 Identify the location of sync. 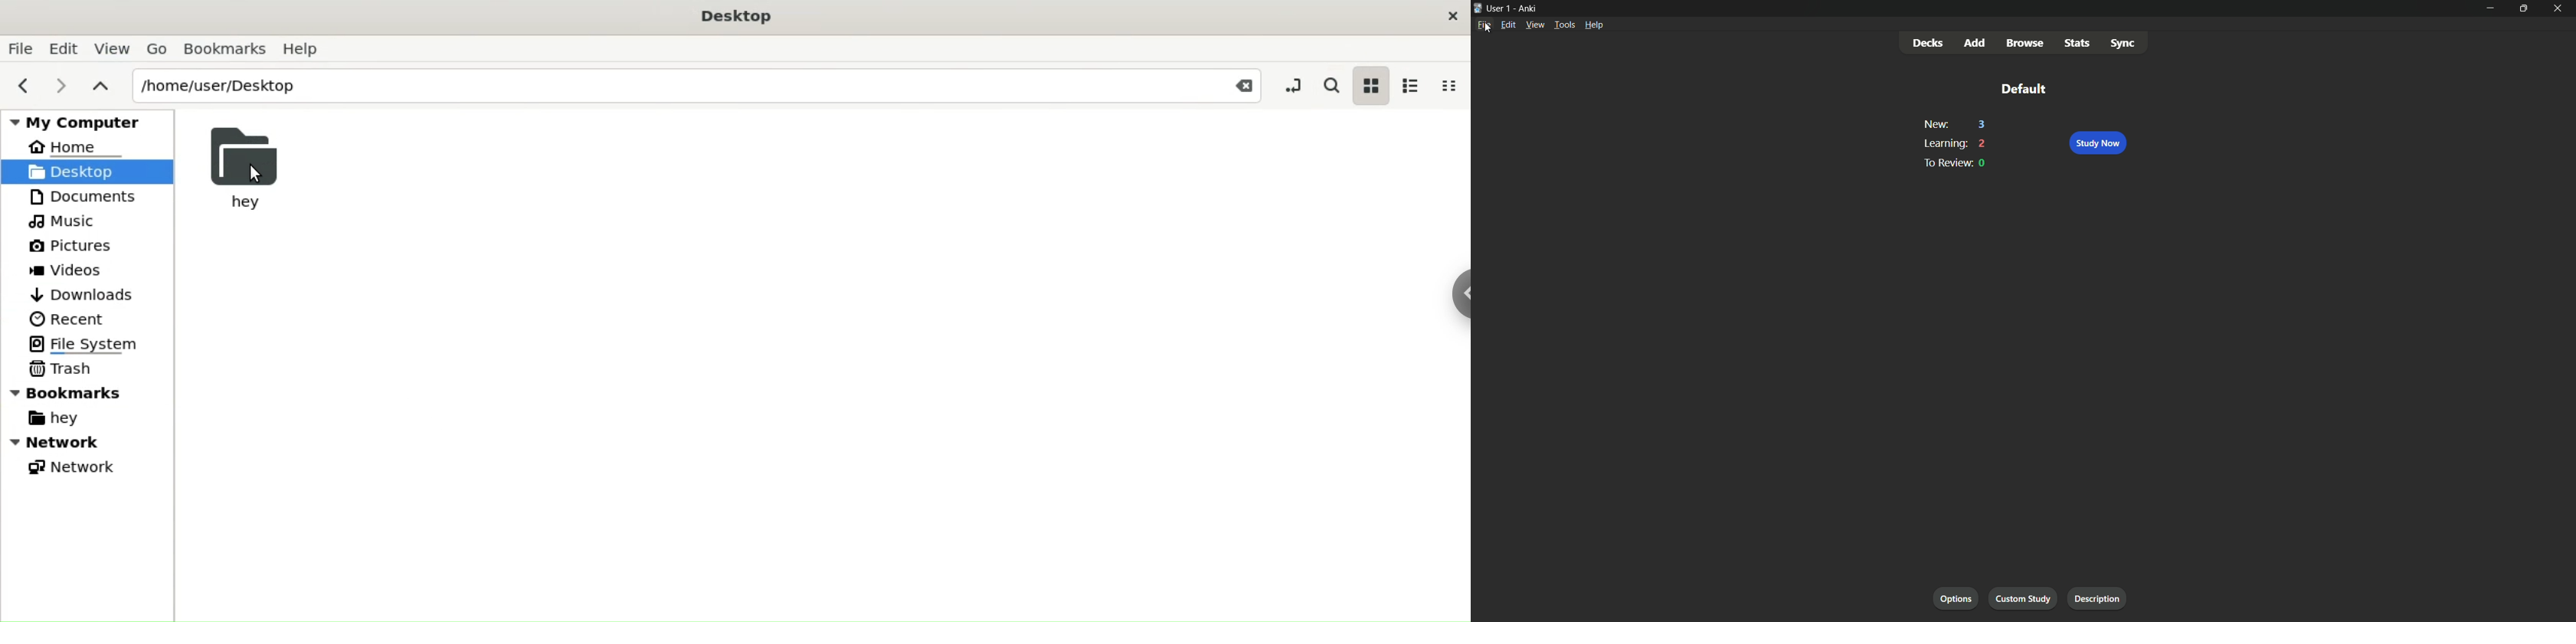
(2123, 42).